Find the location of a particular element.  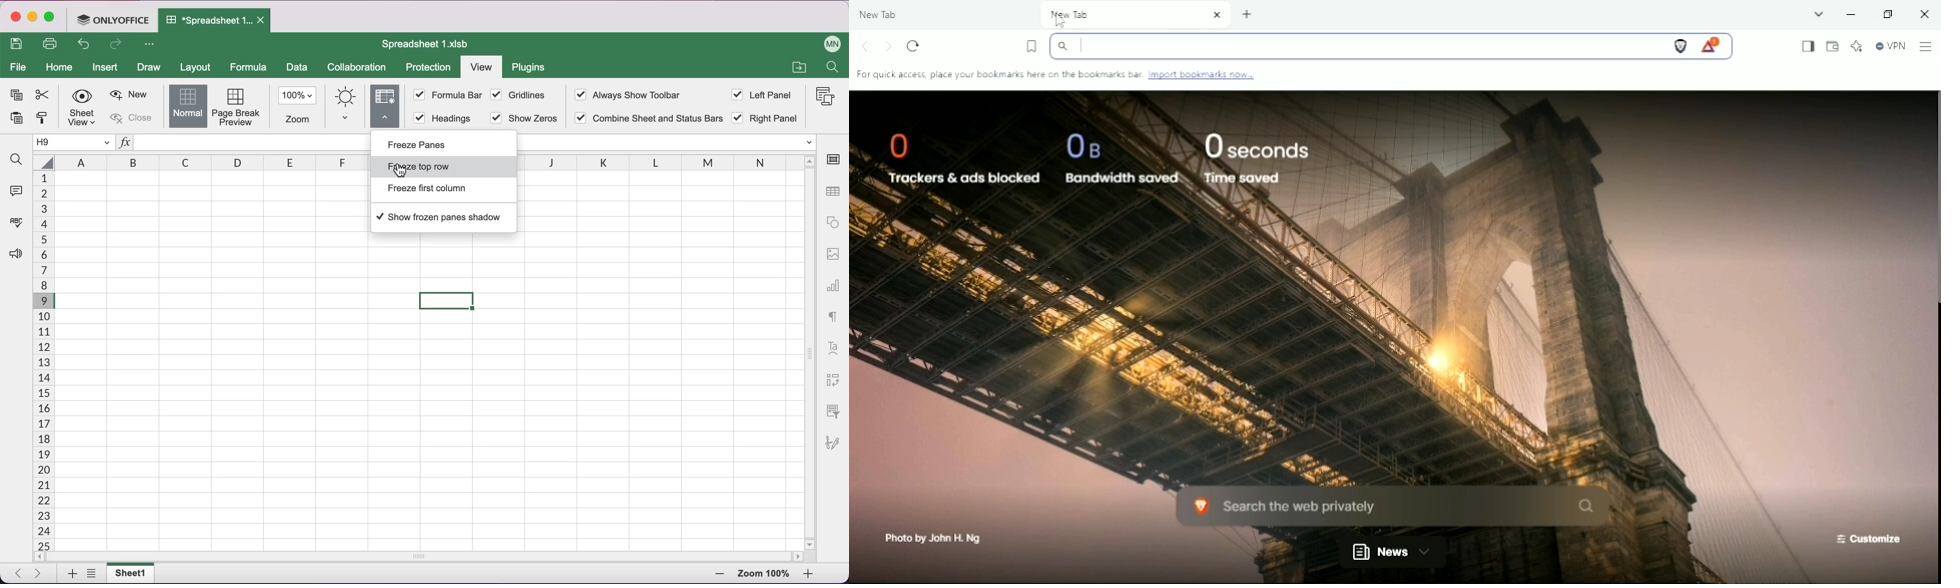

New Tab is located at coordinates (1133, 15).